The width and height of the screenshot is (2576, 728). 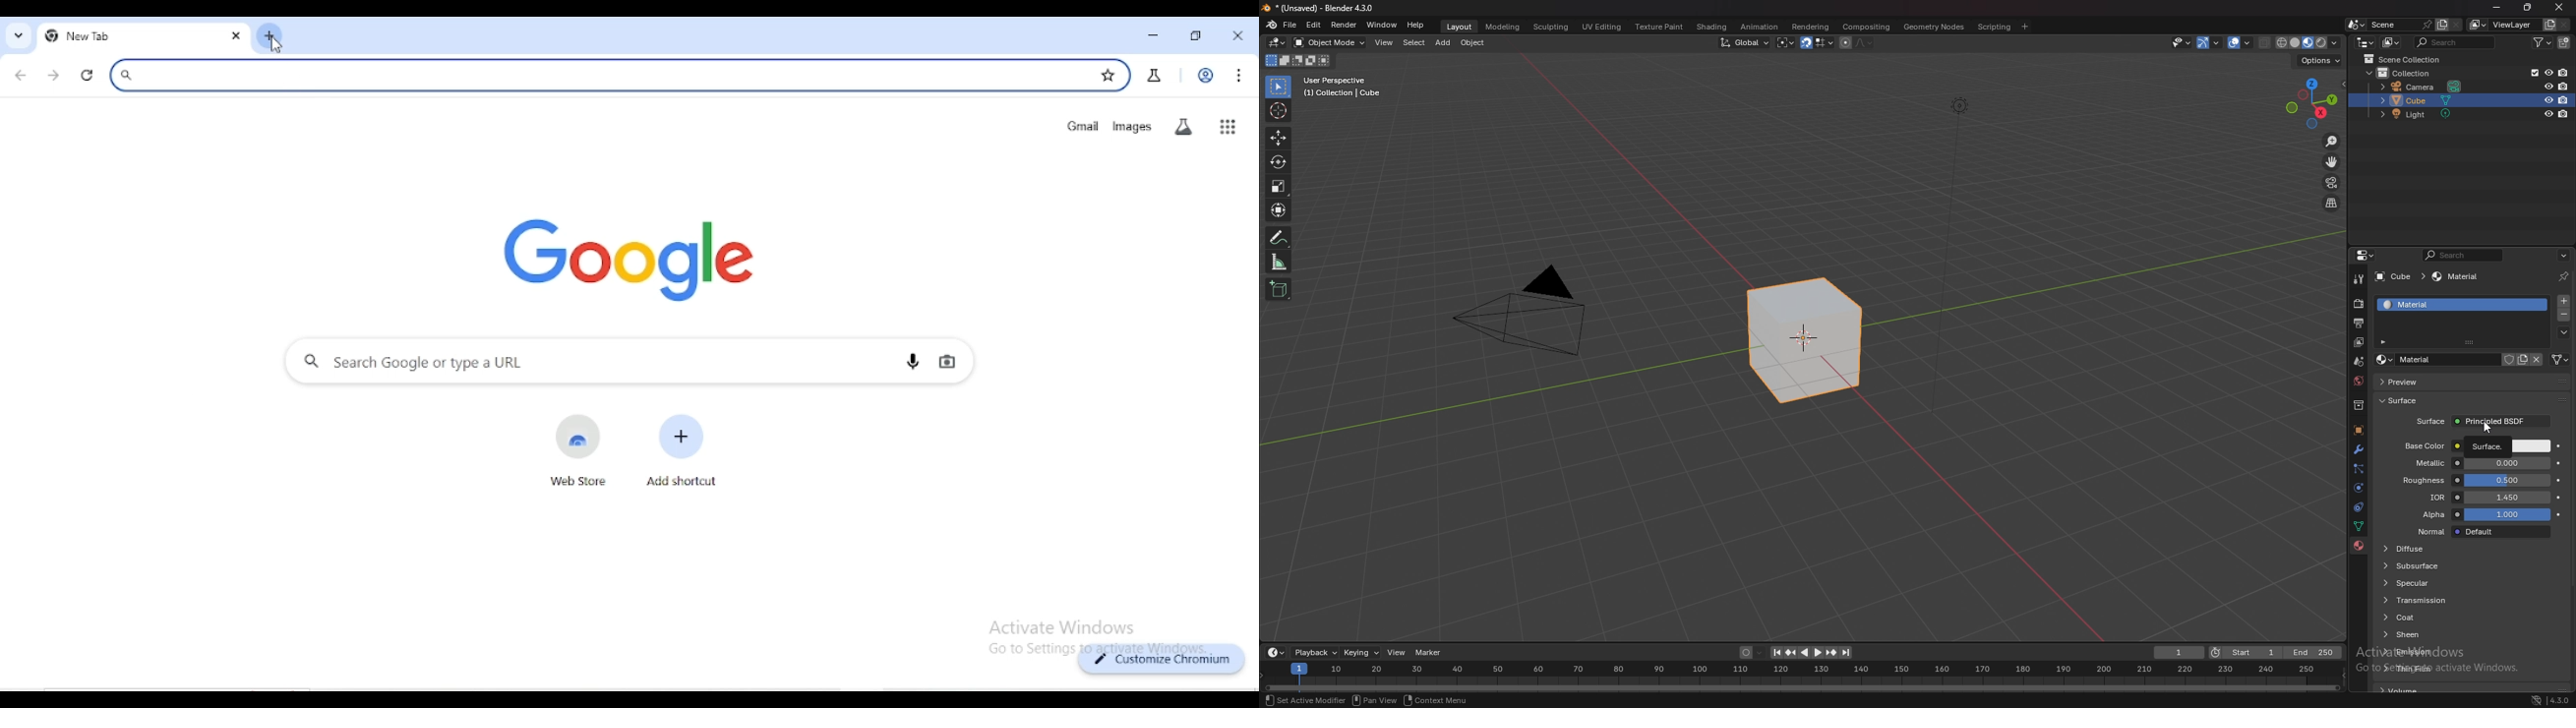 What do you see at coordinates (2183, 43) in the screenshot?
I see `selectibility and visibility` at bounding box center [2183, 43].